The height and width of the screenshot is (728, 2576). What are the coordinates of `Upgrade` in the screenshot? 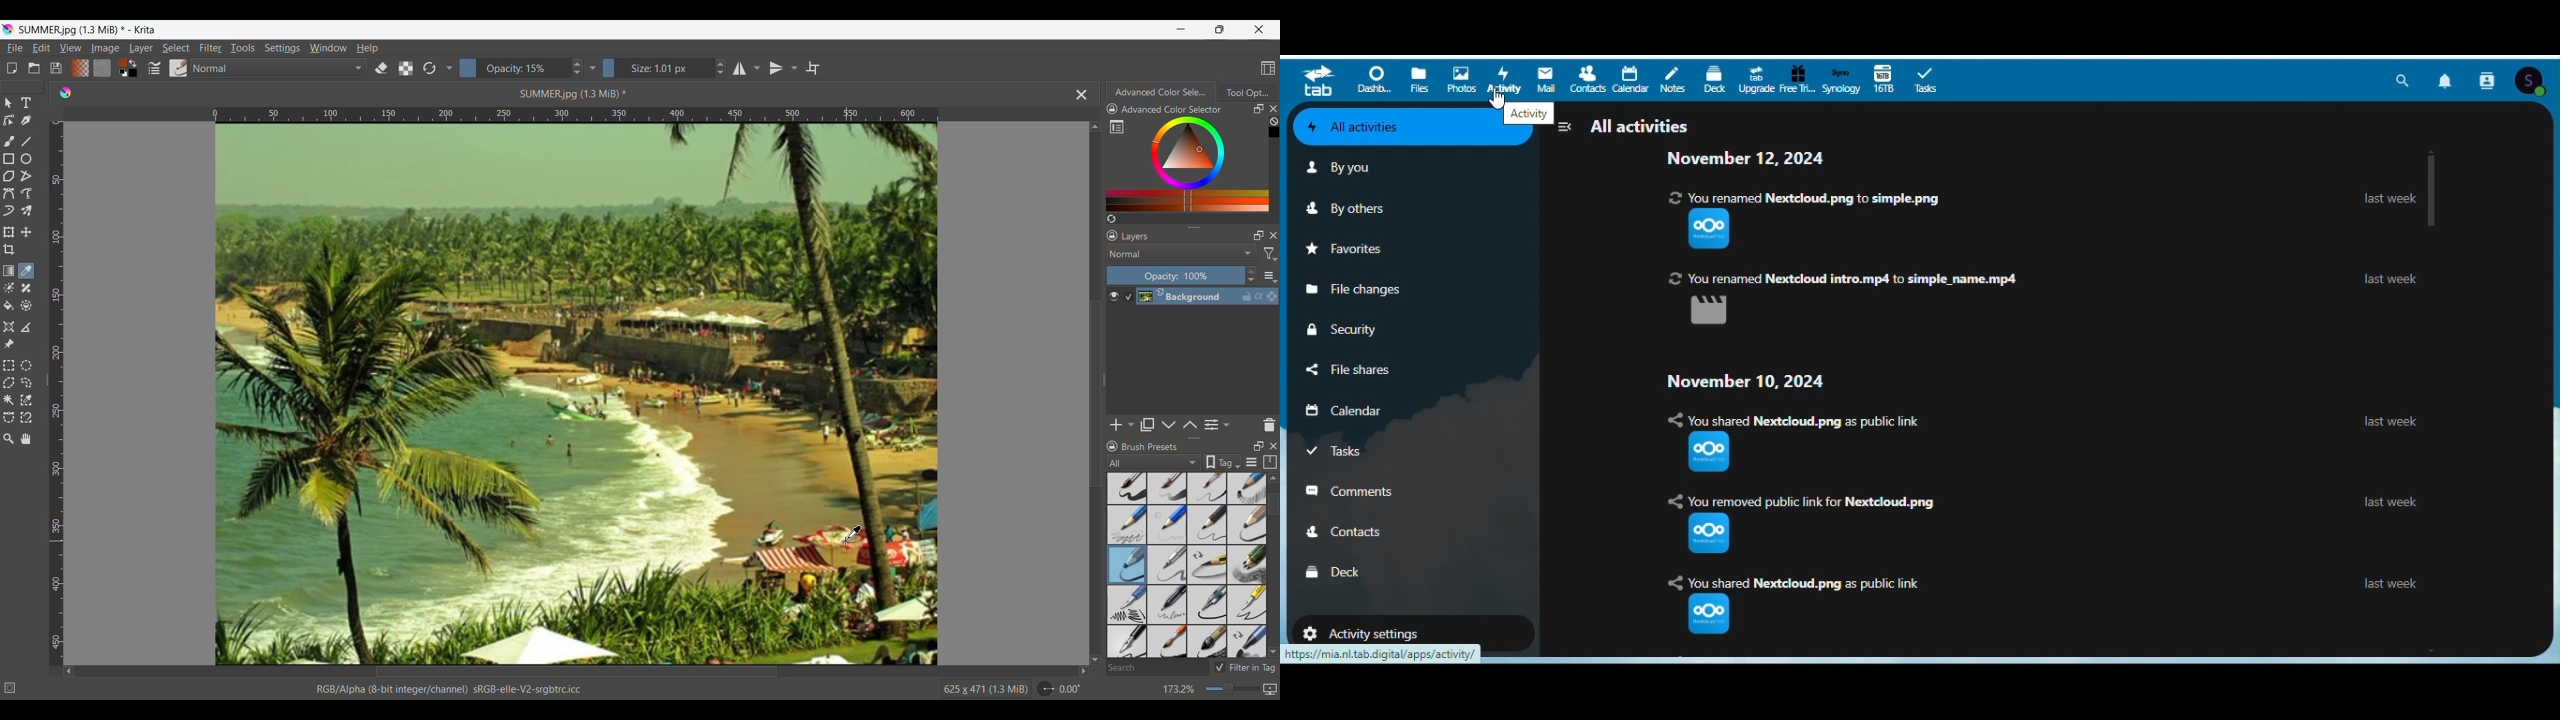 It's located at (1756, 81).